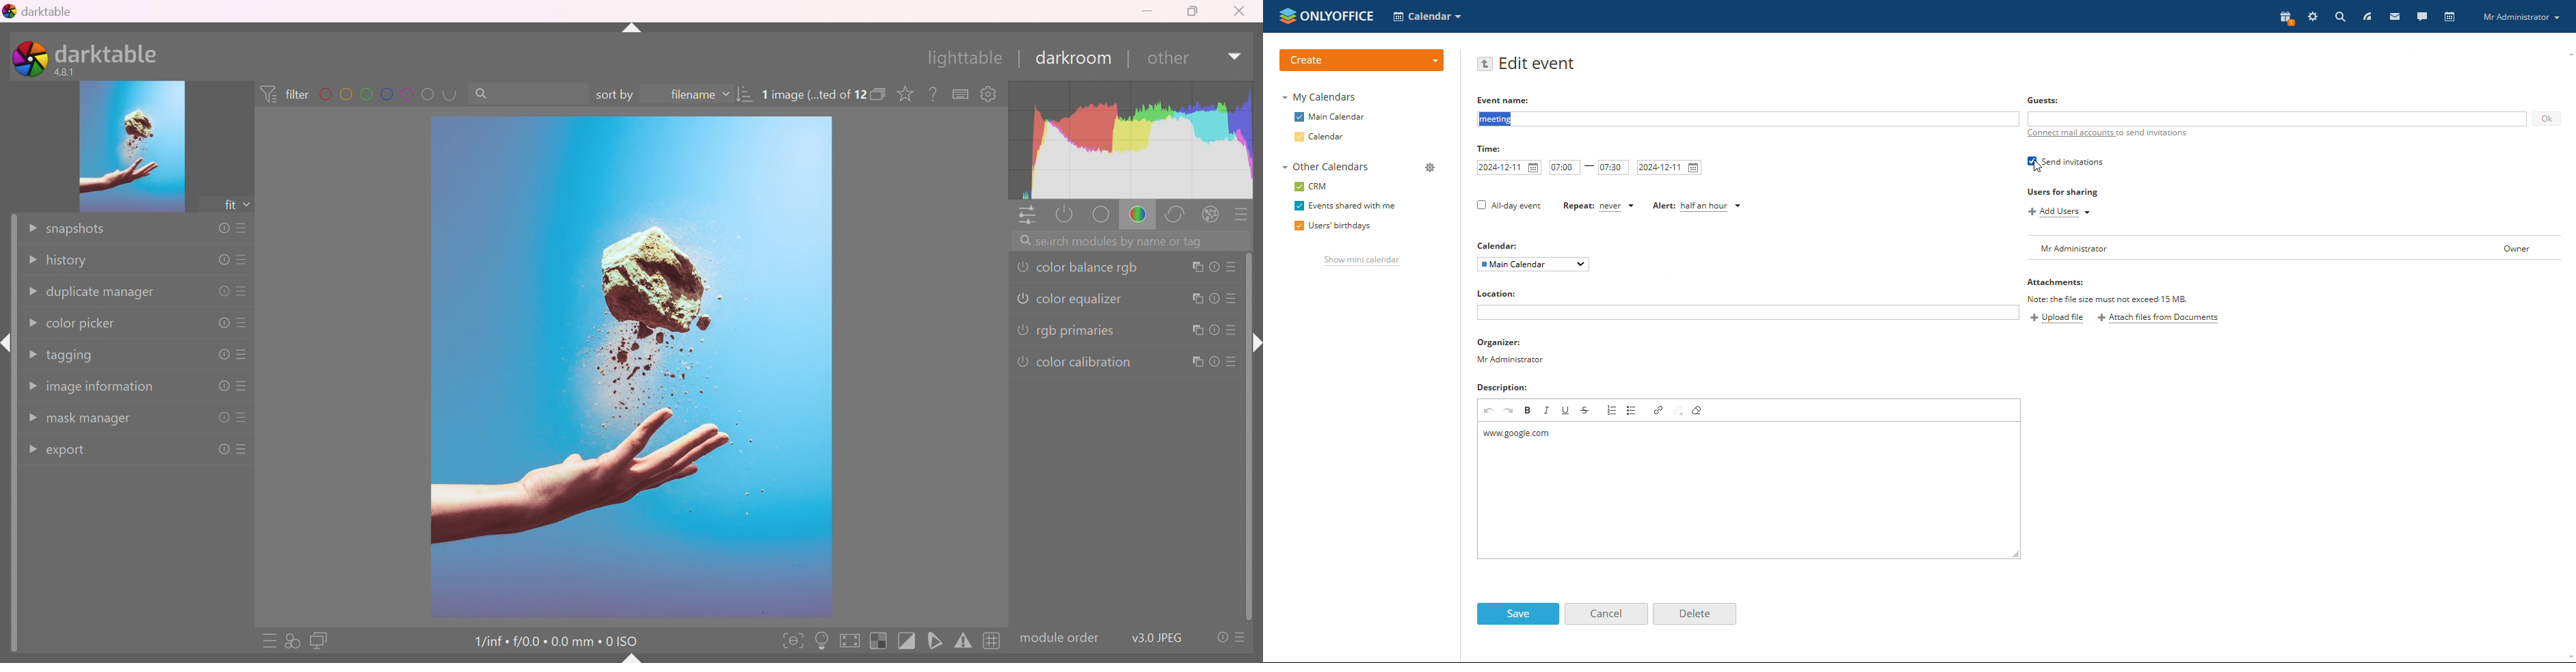  Describe the element at coordinates (68, 72) in the screenshot. I see `4.8.1` at that location.